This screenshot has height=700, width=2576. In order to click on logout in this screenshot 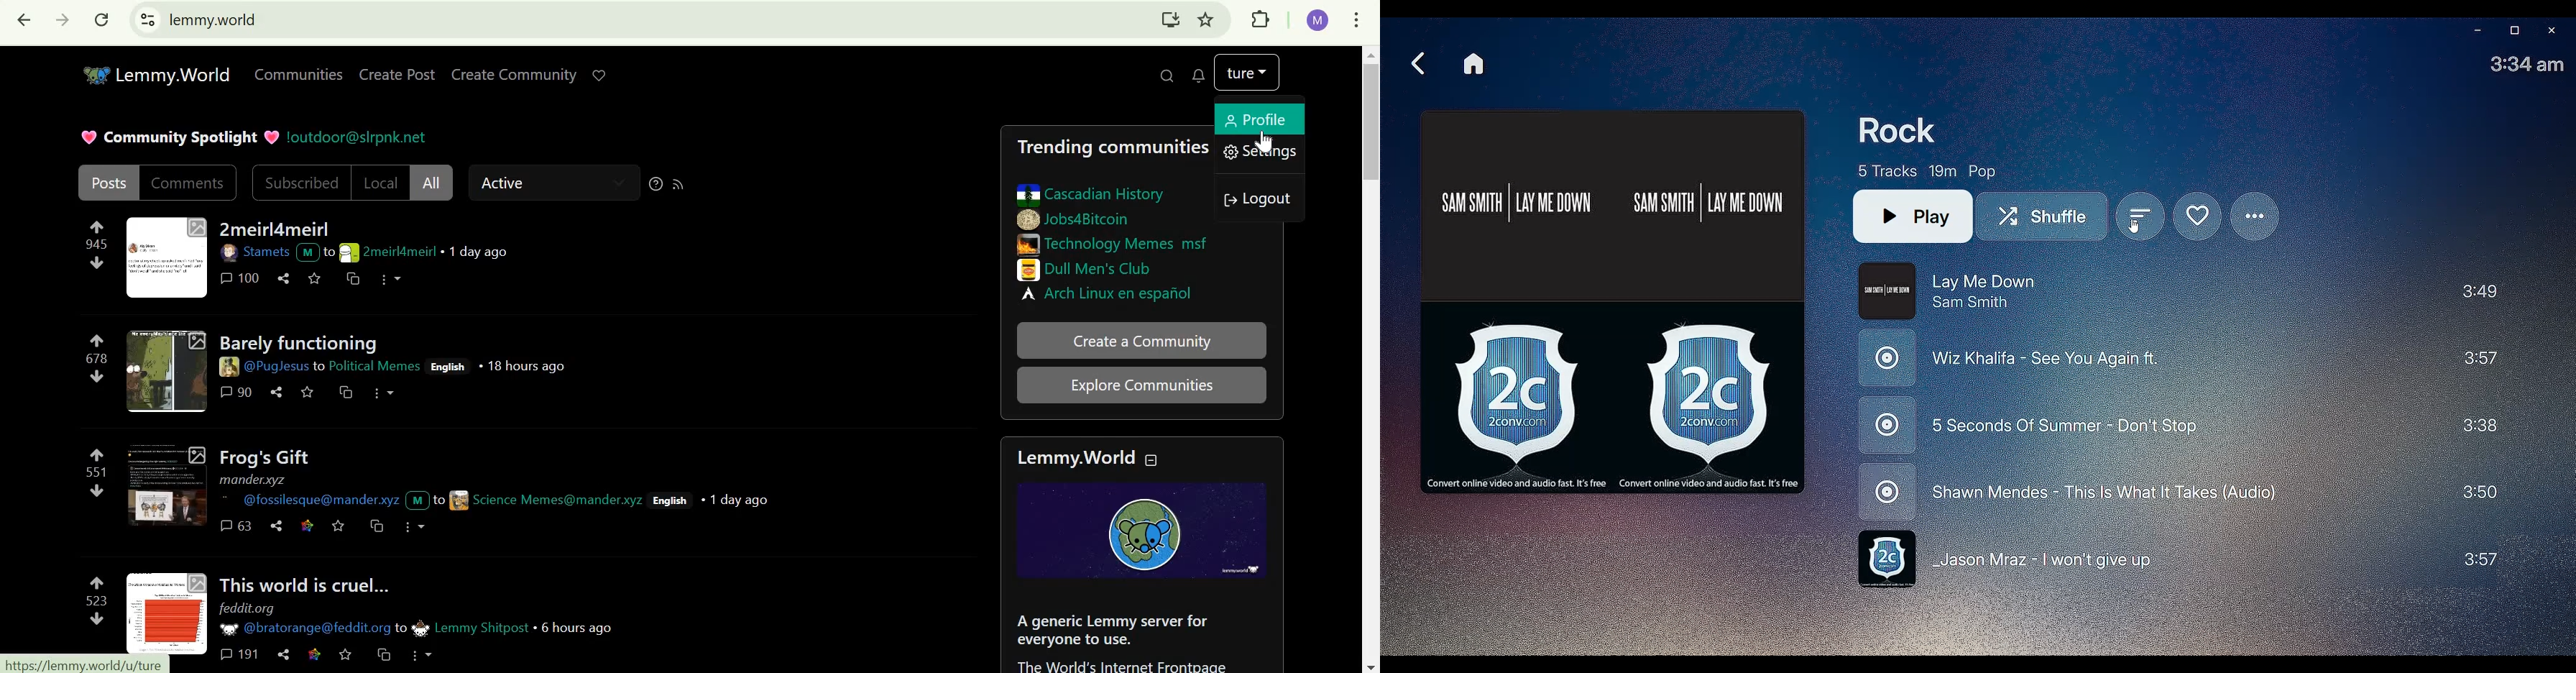, I will do `click(1258, 197)`.